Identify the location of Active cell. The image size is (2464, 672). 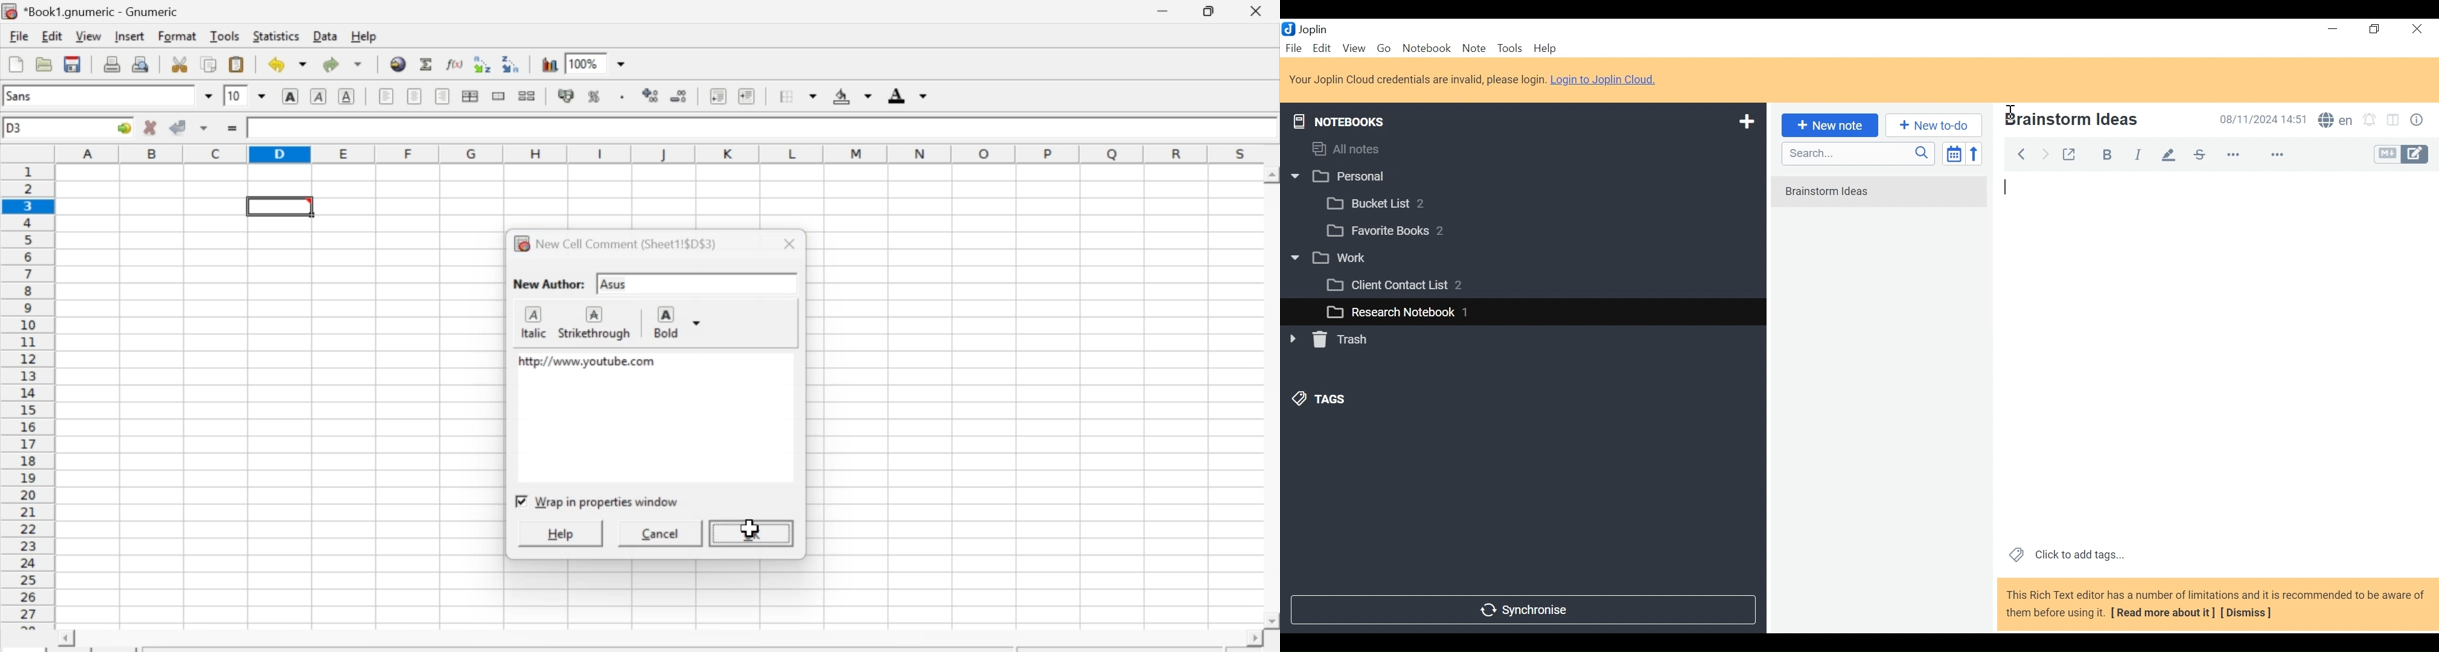
(70, 128).